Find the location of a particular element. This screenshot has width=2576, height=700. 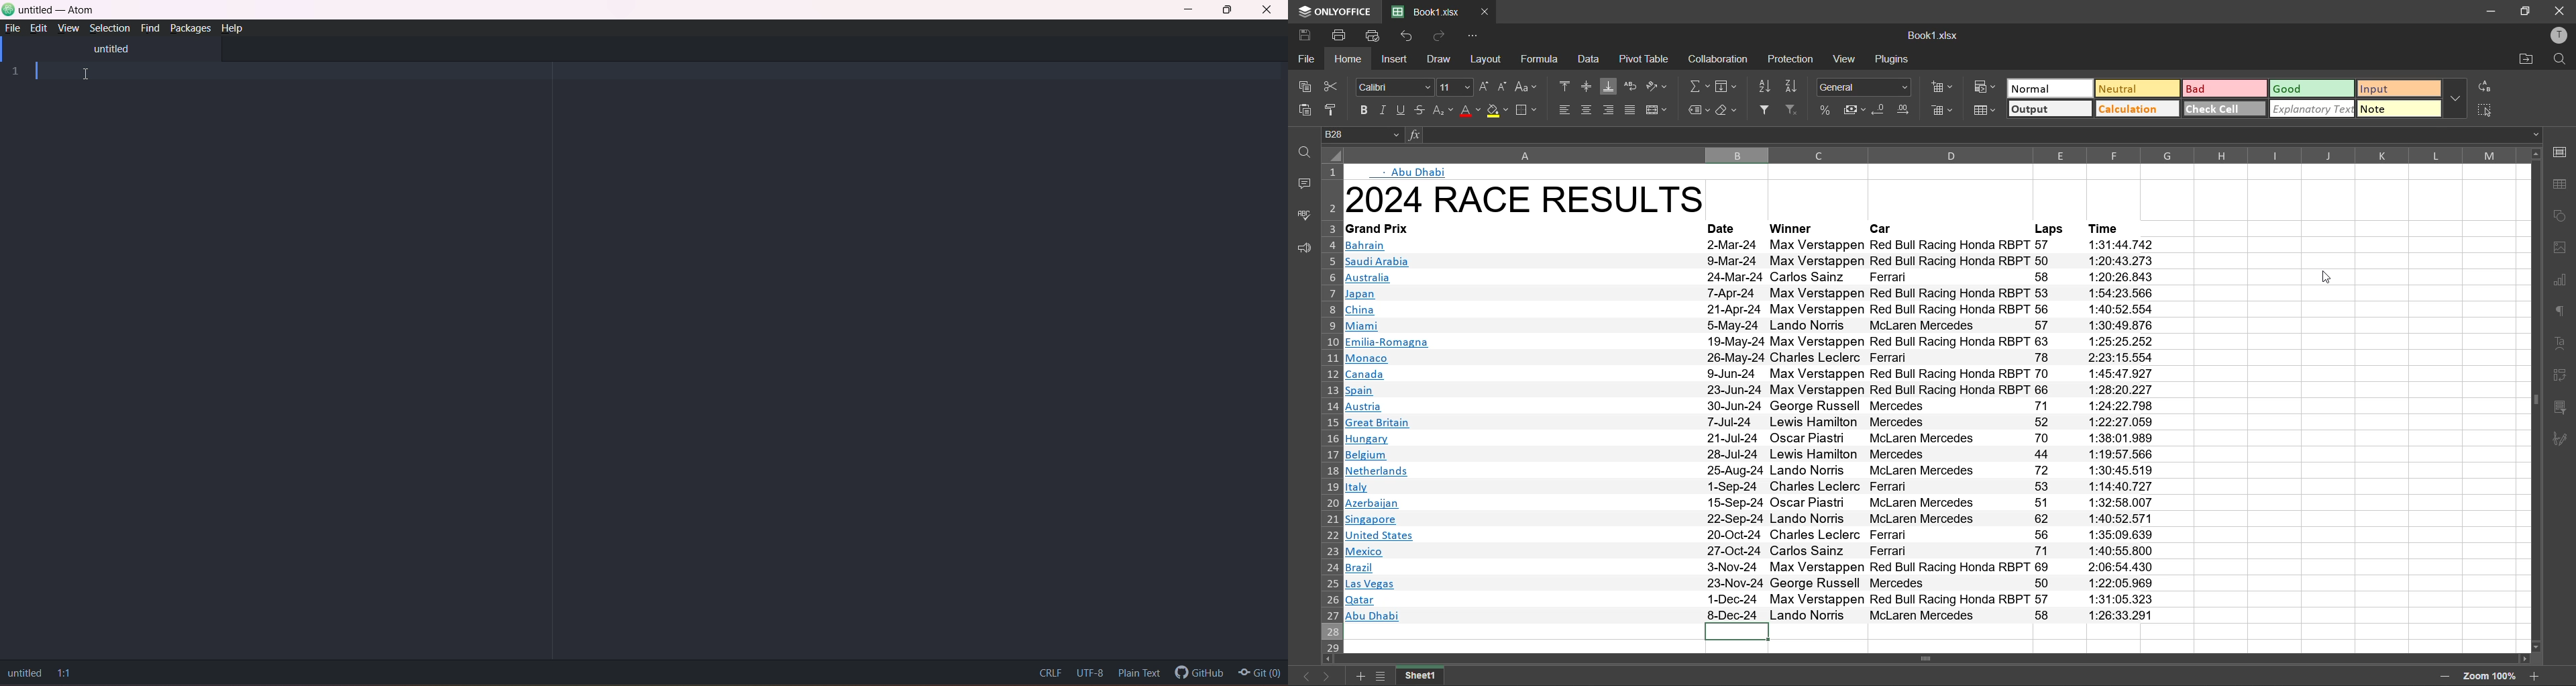

China 21-Apr-24 Max Verstappen Red Bull Racing Honda RBPT 56 1:40:52.554 is located at coordinates (1756, 310).